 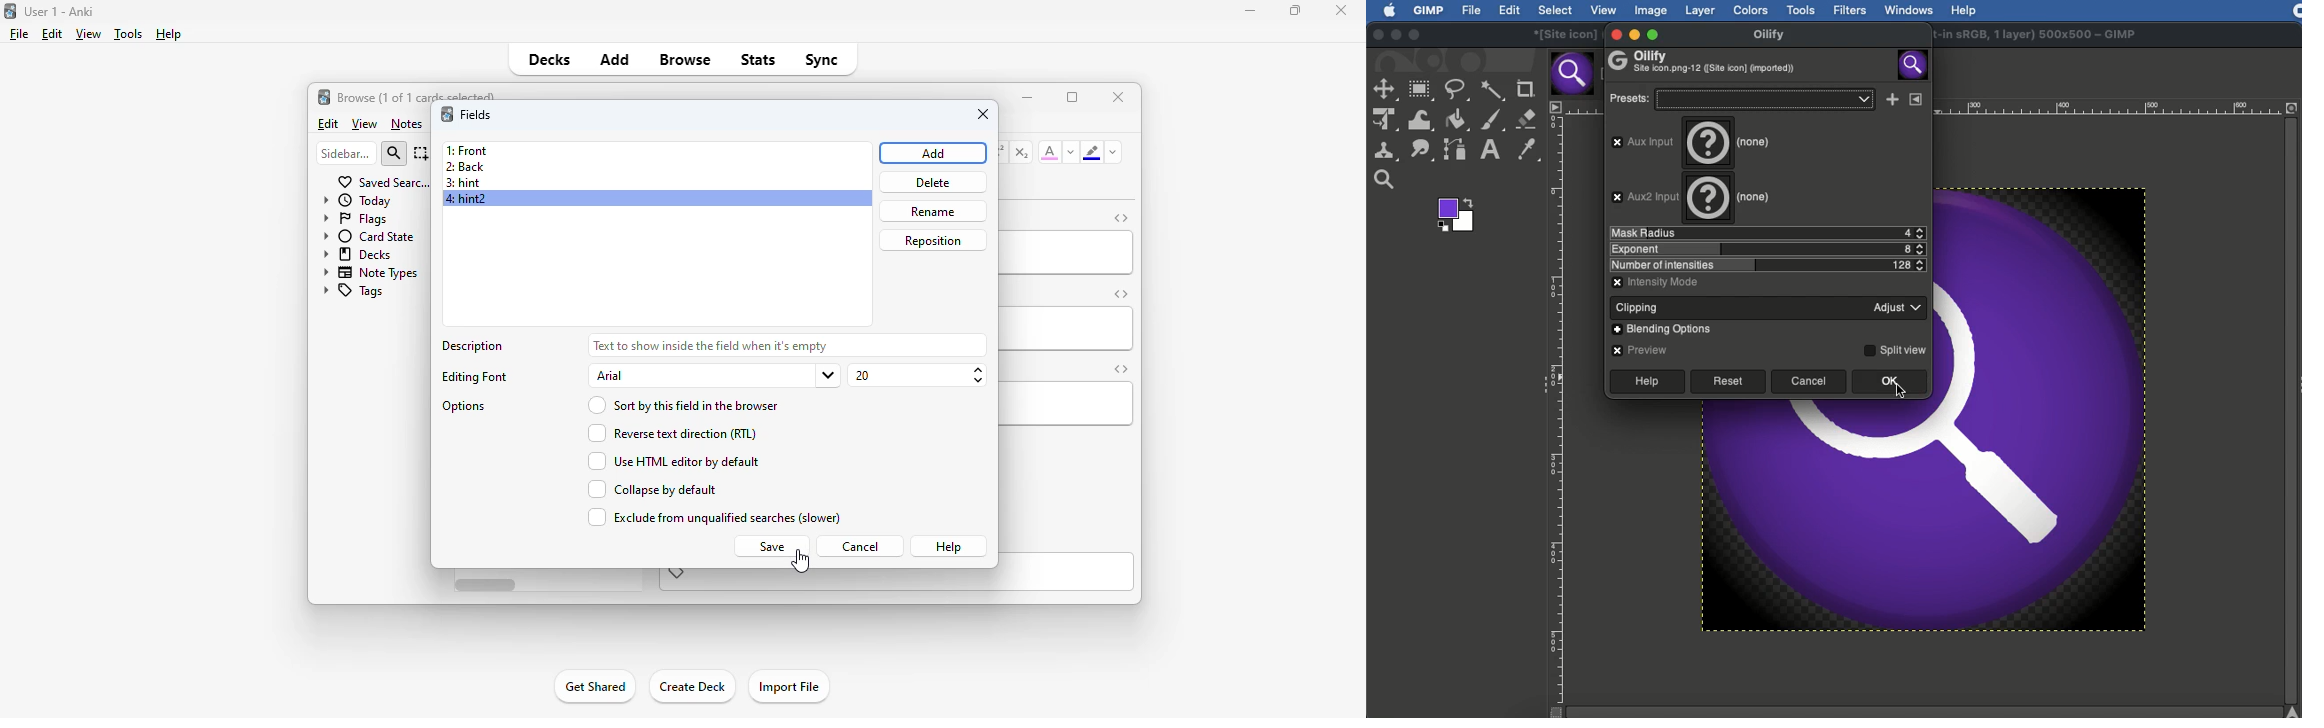 I want to click on notes, so click(x=406, y=124).